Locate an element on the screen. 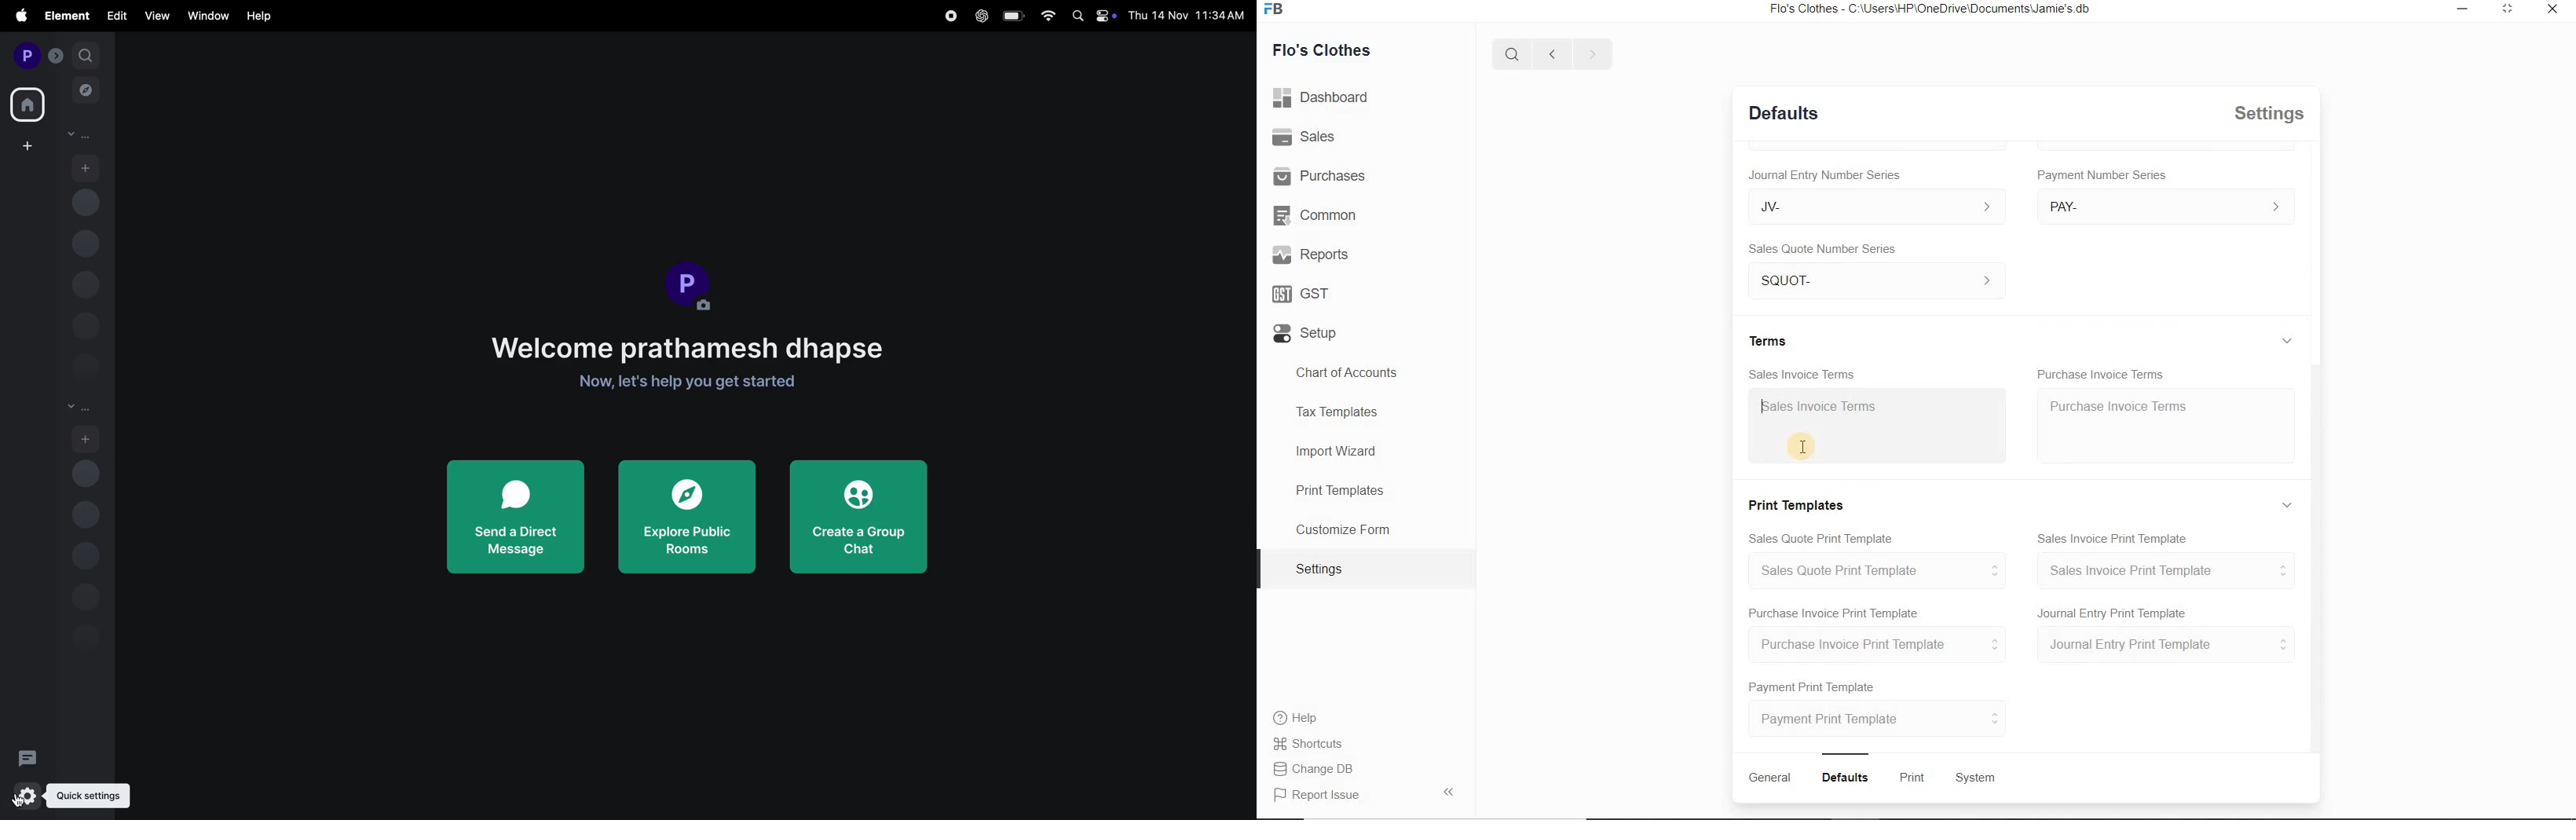  Help is located at coordinates (1295, 717).